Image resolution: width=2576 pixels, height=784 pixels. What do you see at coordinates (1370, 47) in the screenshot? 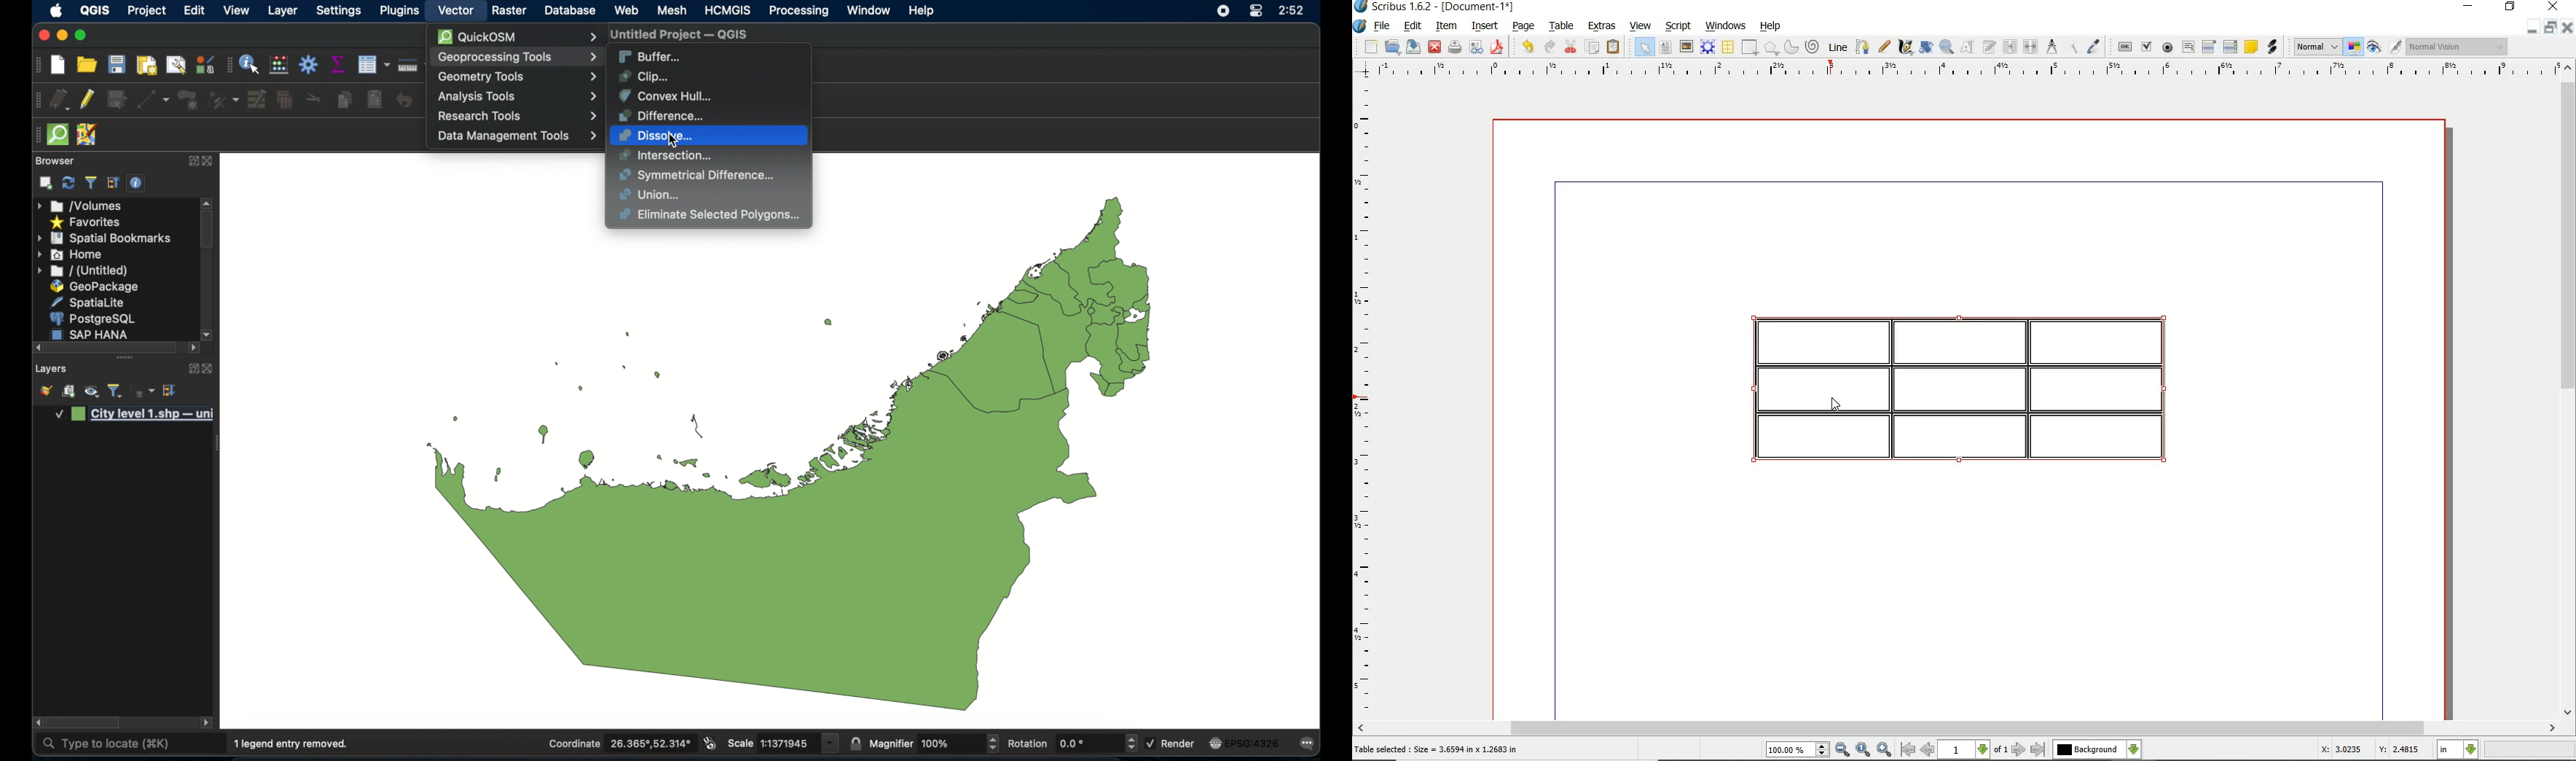
I see `new` at bounding box center [1370, 47].